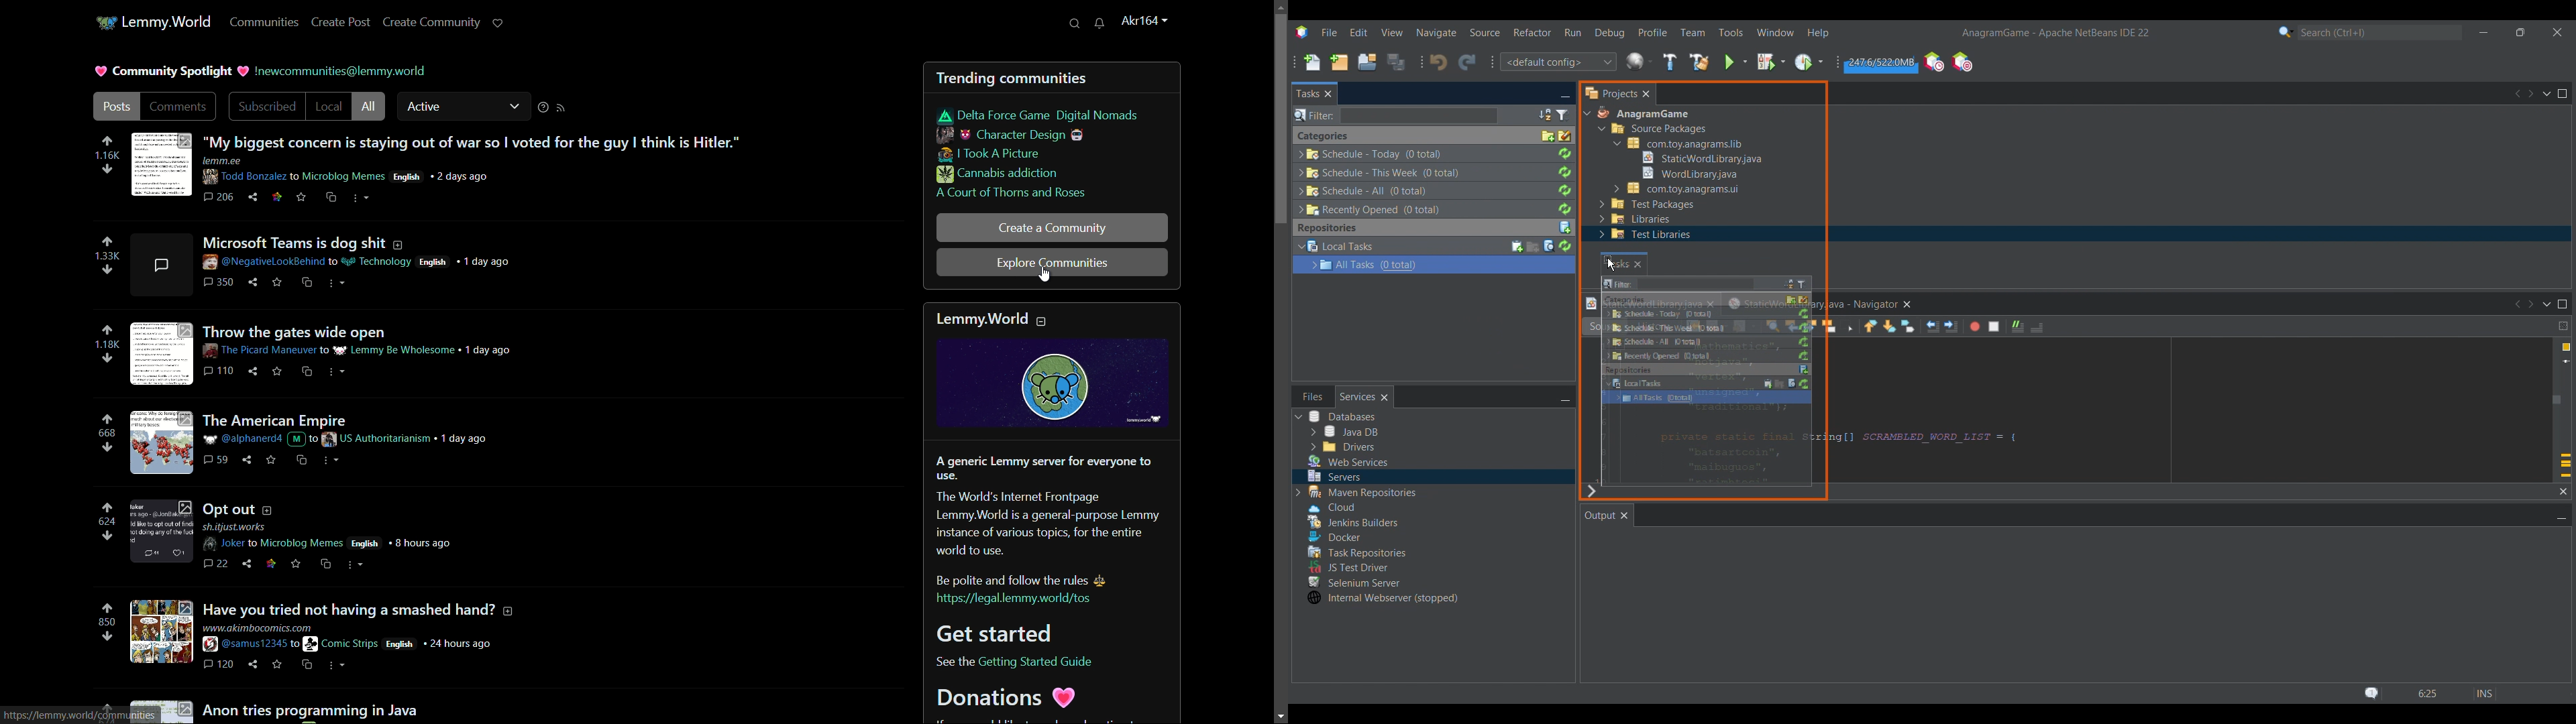 This screenshot has height=728, width=2576. What do you see at coordinates (2484, 33) in the screenshot?
I see `Minimize` at bounding box center [2484, 33].